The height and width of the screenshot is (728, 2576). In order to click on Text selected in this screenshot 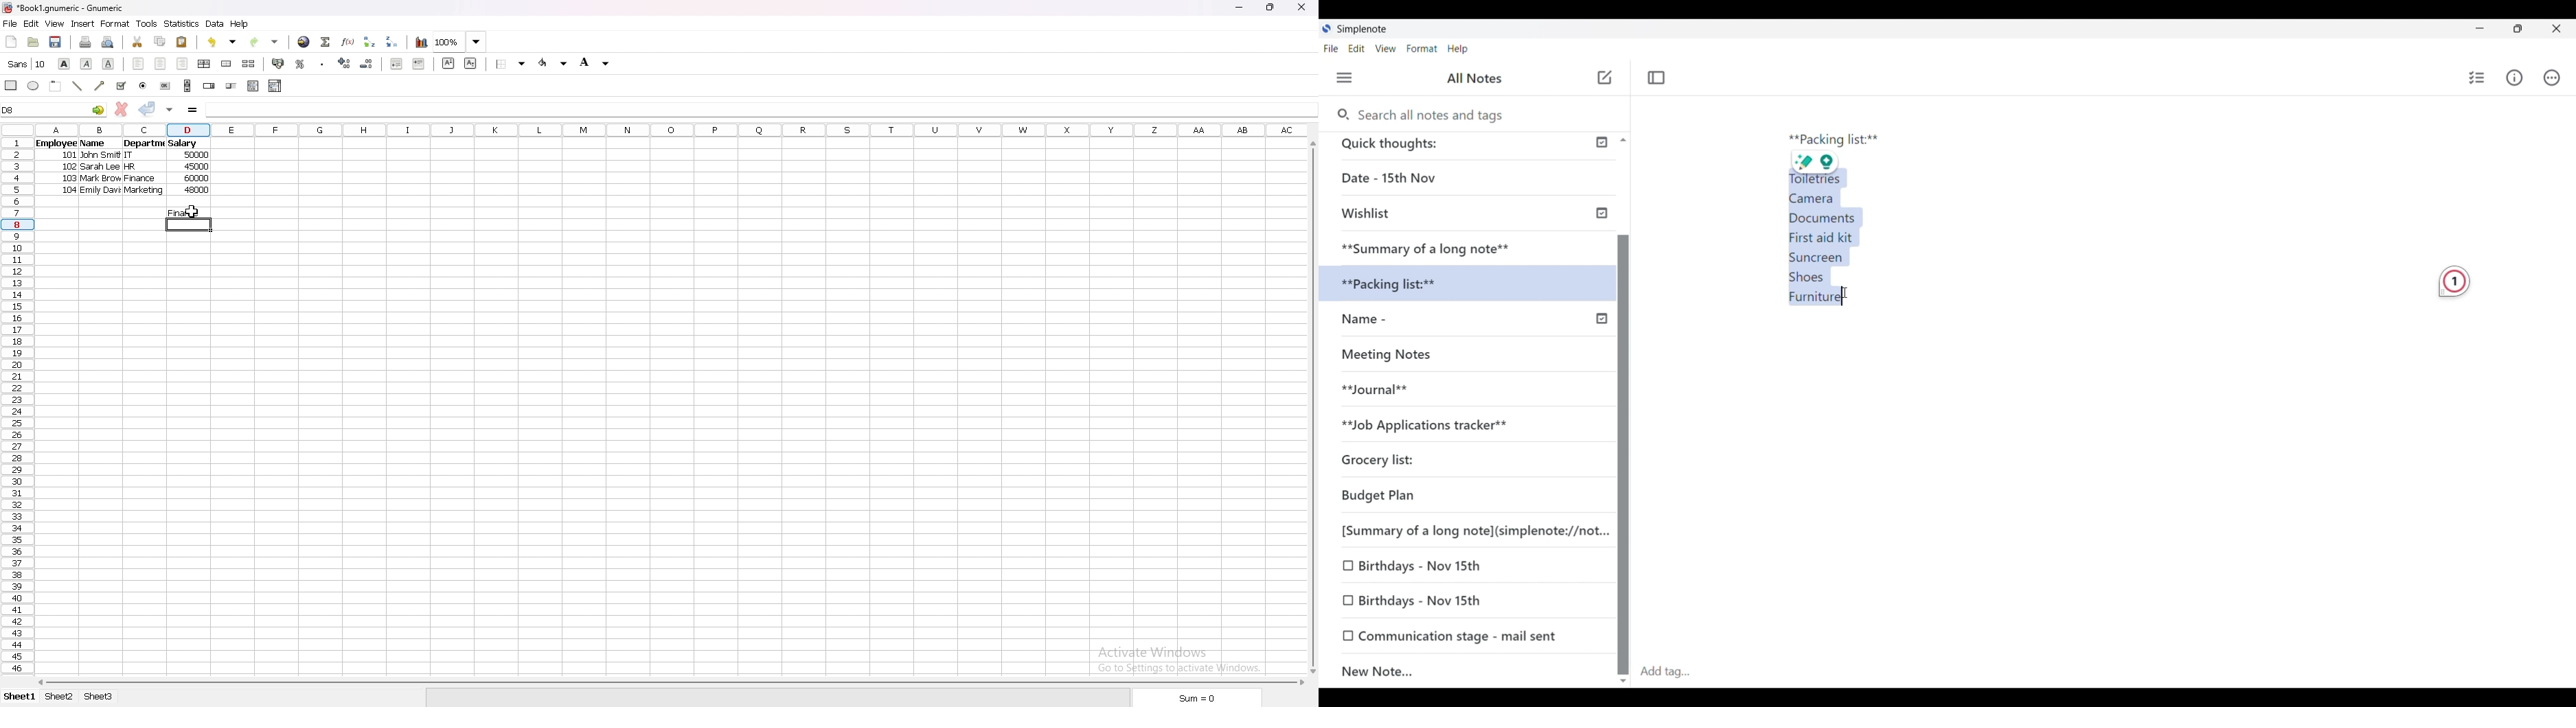, I will do `click(1827, 240)`.